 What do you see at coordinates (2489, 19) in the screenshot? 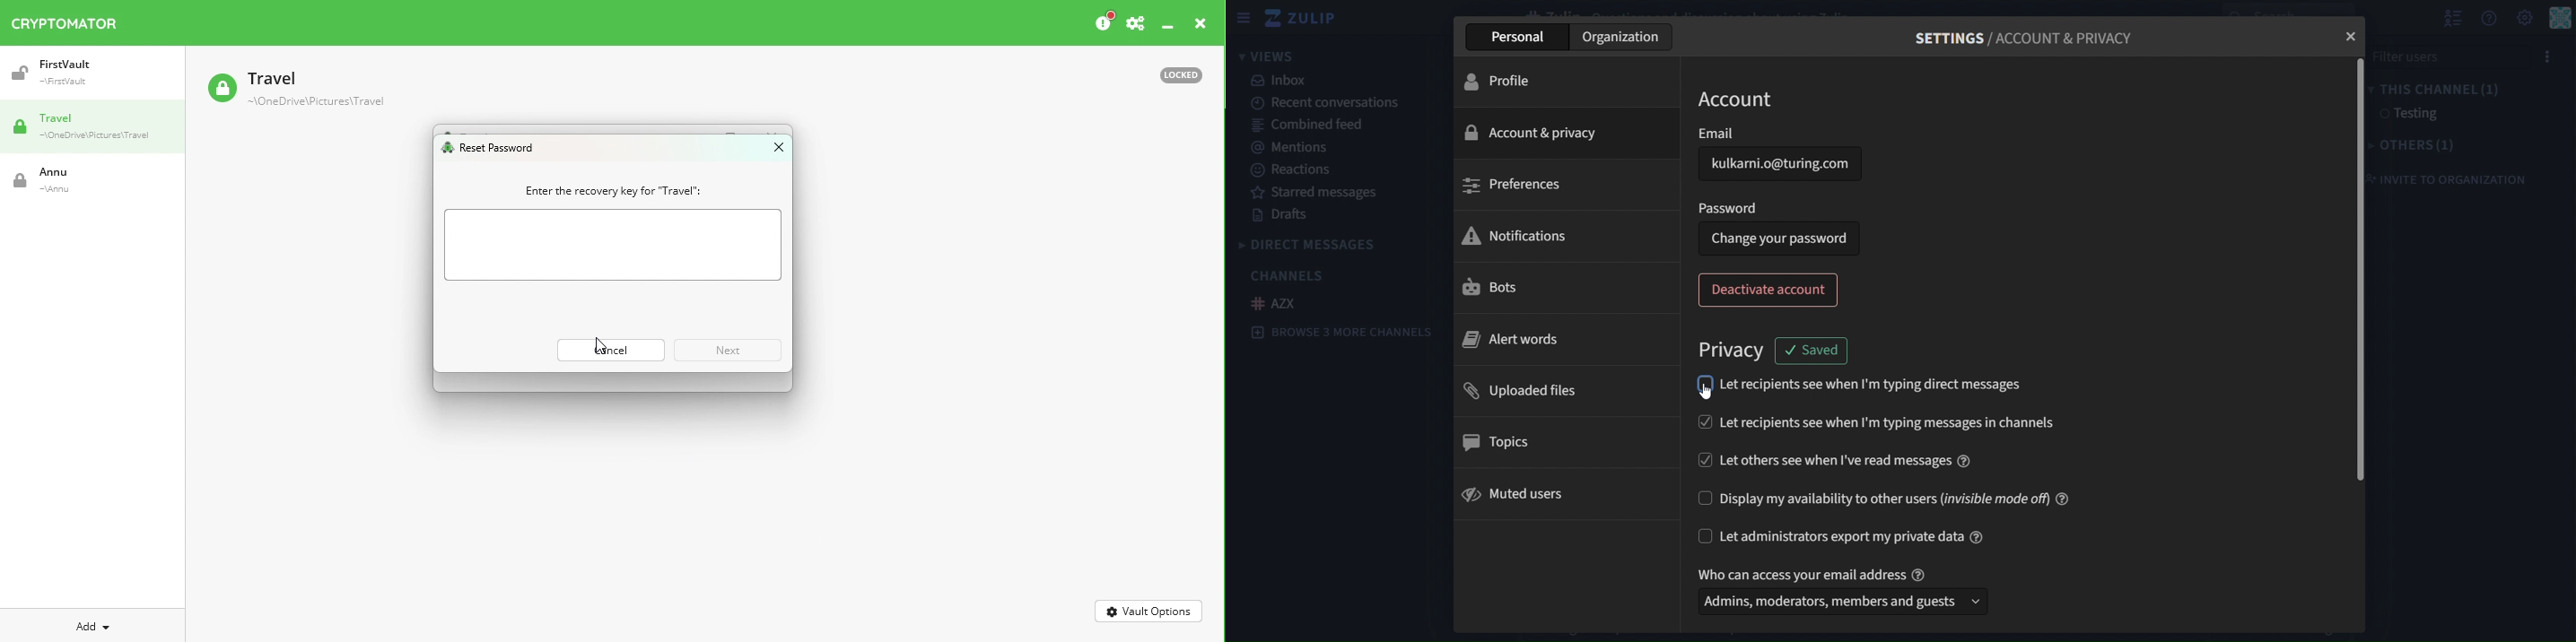
I see `get help` at bounding box center [2489, 19].